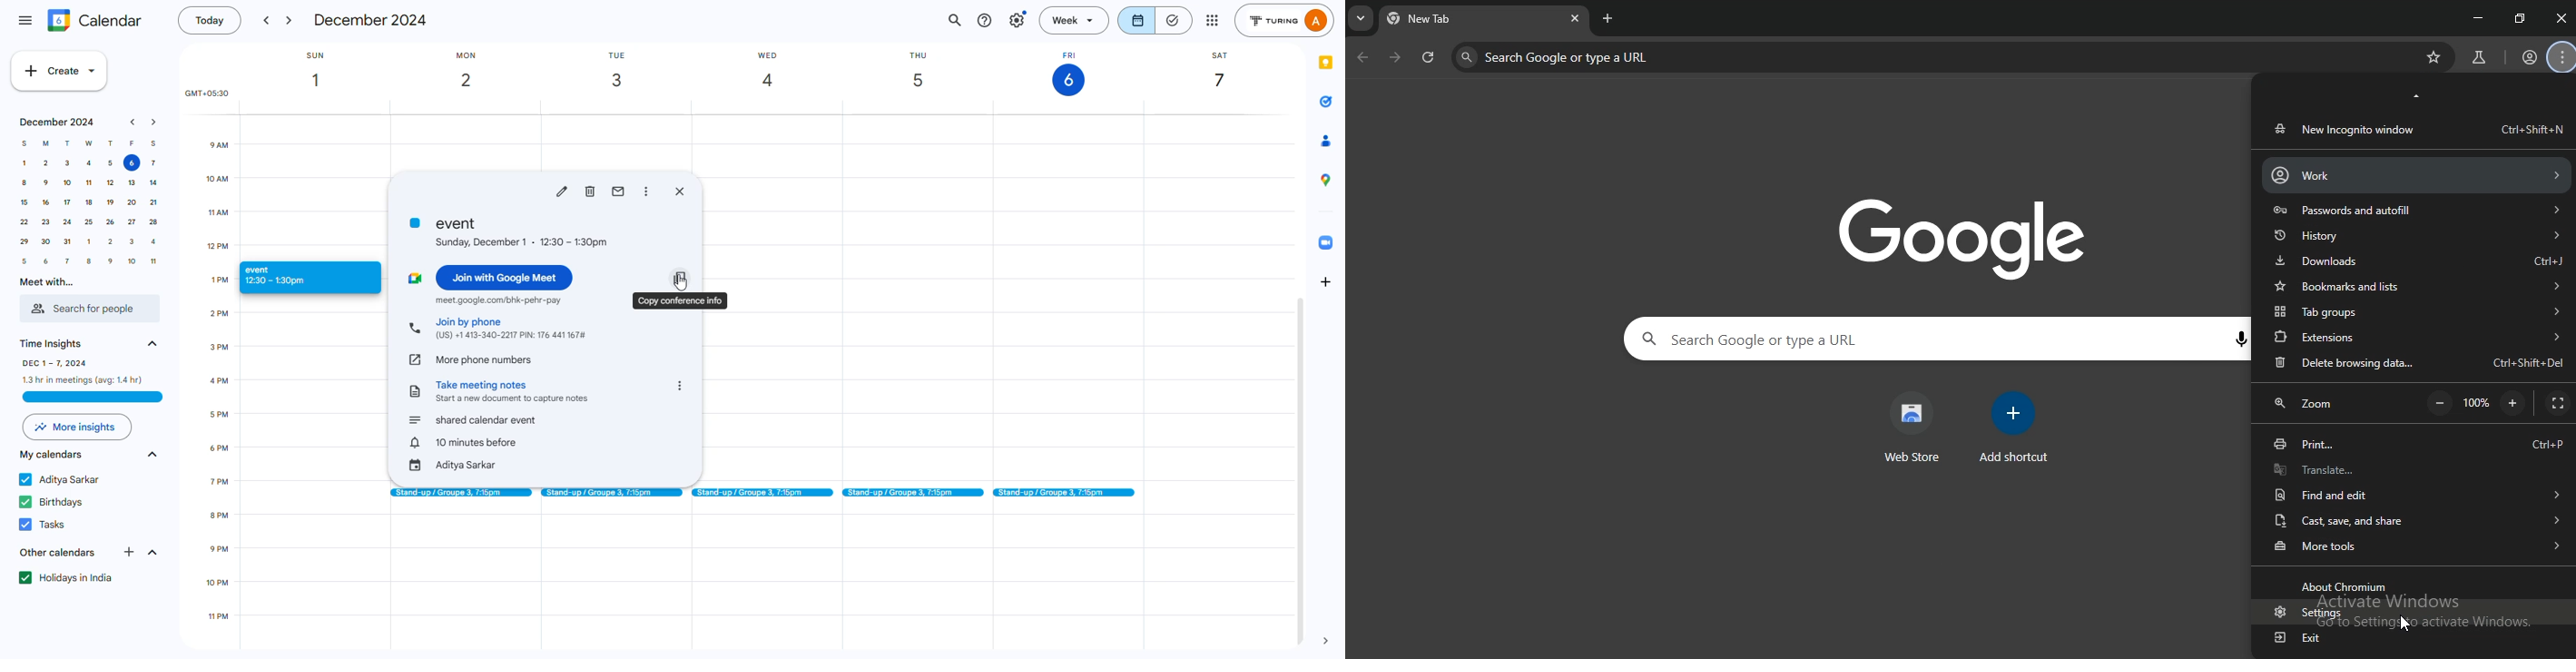 Image resolution: width=2576 pixels, height=672 pixels. What do you see at coordinates (454, 466) in the screenshot?
I see `id` at bounding box center [454, 466].